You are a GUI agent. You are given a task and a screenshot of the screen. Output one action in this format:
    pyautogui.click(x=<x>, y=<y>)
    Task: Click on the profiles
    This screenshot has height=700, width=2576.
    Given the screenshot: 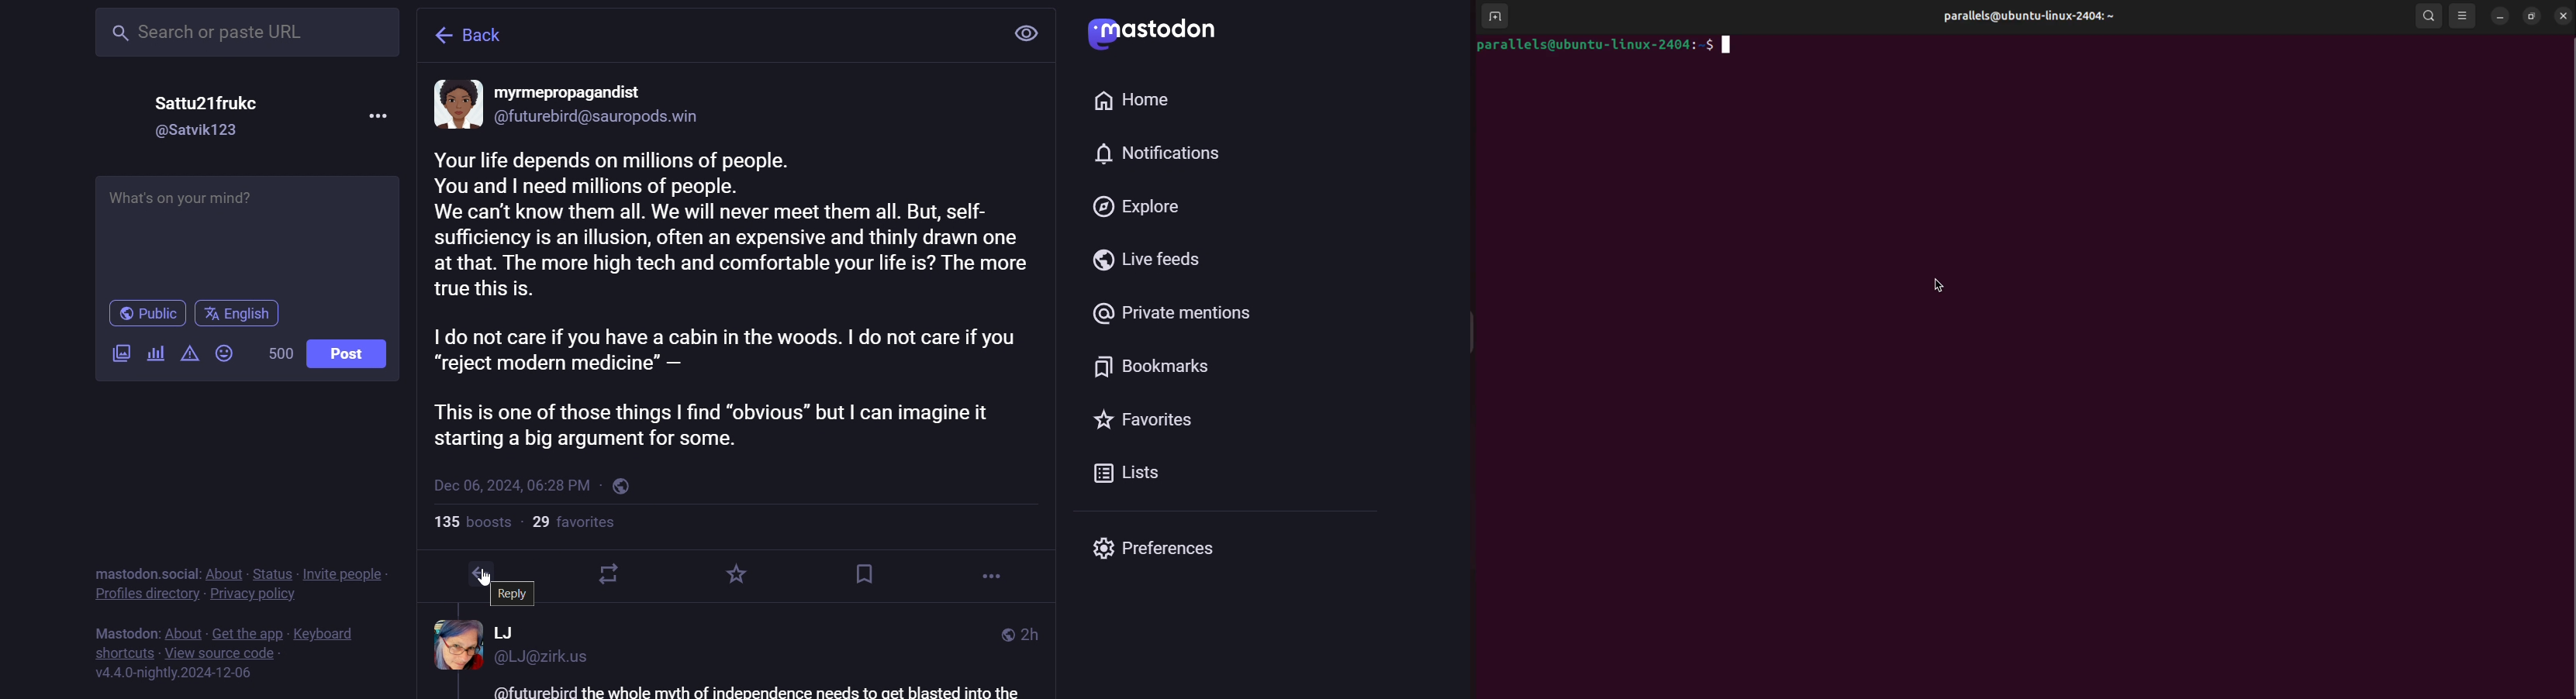 What is the action you would take?
    pyautogui.click(x=145, y=595)
    